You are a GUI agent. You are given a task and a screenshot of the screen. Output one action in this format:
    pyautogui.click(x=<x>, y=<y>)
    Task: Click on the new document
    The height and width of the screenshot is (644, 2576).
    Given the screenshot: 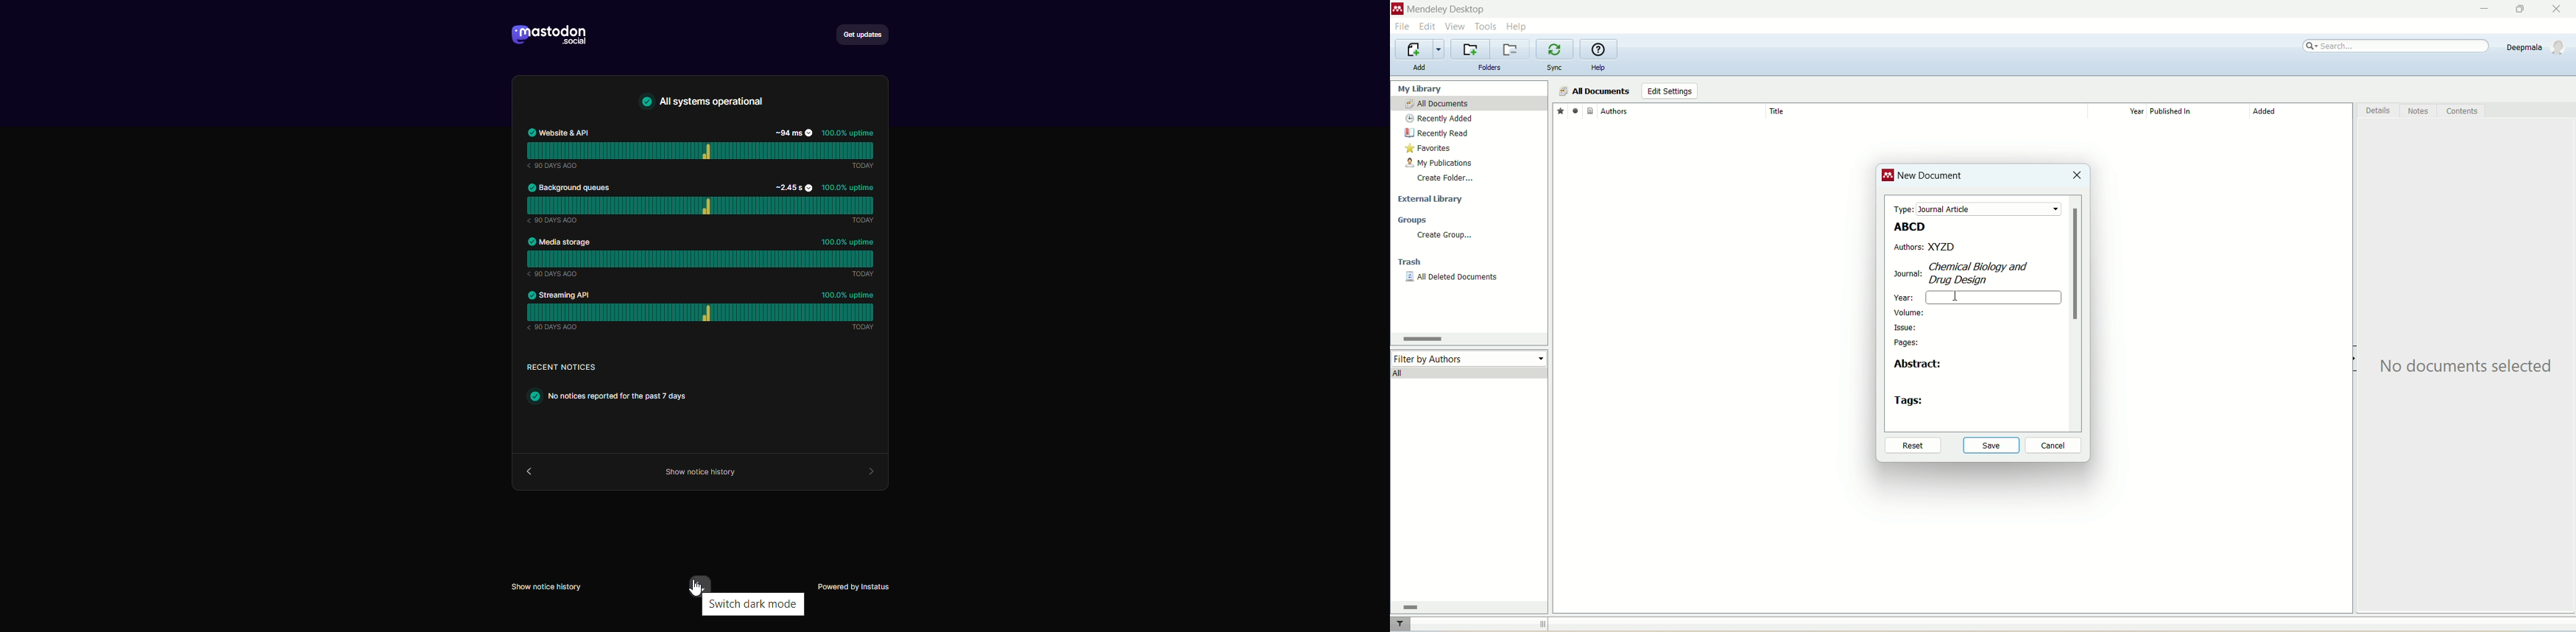 What is the action you would take?
    pyautogui.click(x=1932, y=178)
    